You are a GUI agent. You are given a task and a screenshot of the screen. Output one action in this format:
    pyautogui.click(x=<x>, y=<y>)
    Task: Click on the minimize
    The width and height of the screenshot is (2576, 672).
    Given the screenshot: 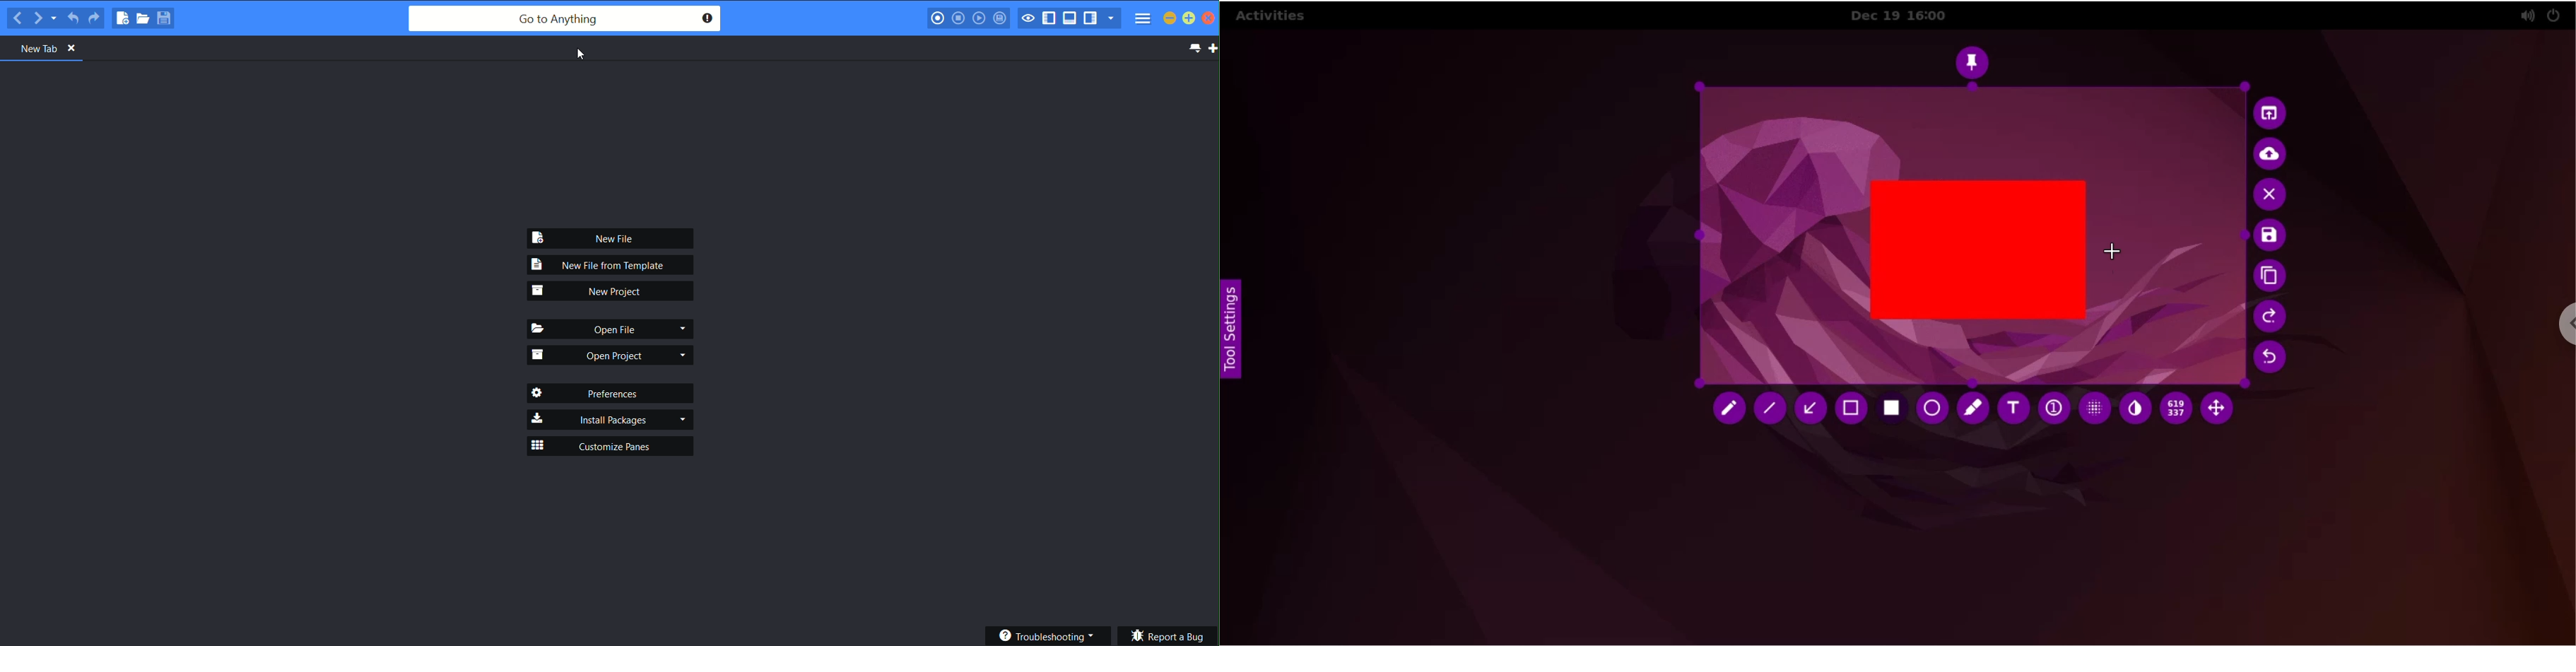 What is the action you would take?
    pyautogui.click(x=1170, y=18)
    